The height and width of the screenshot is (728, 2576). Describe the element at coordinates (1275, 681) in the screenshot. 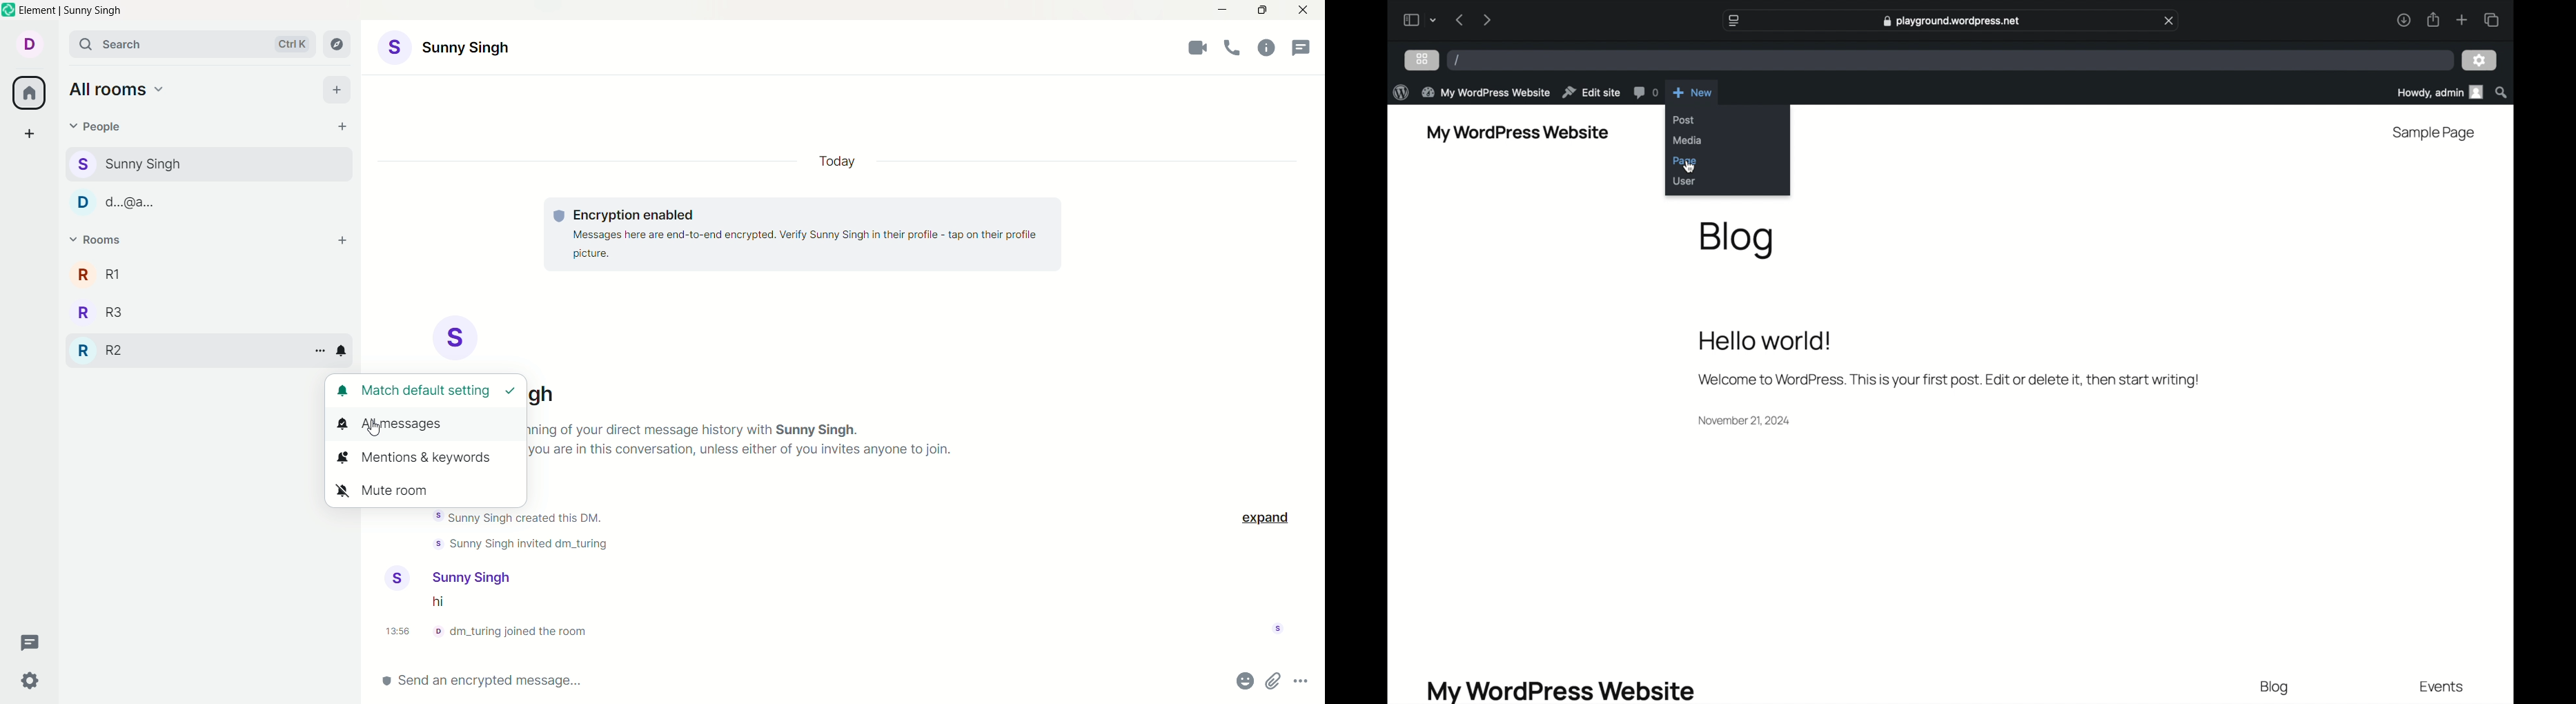

I see `attachment` at that location.